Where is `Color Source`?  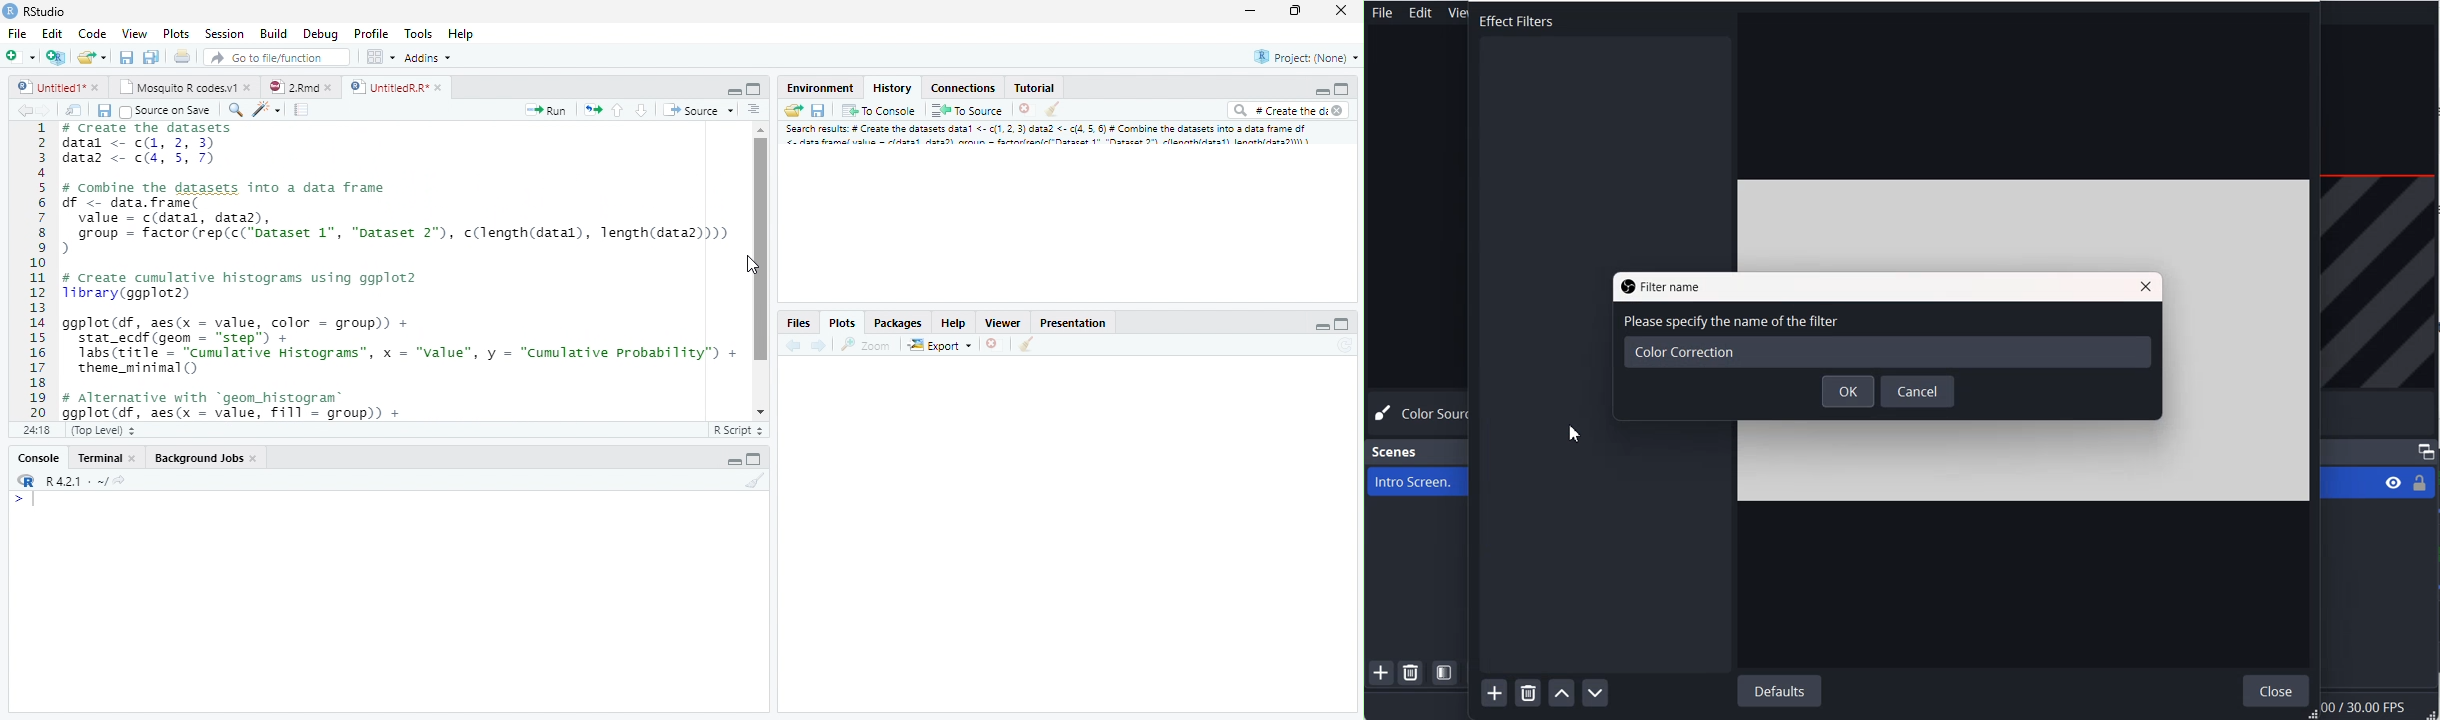 Color Source is located at coordinates (1422, 414).